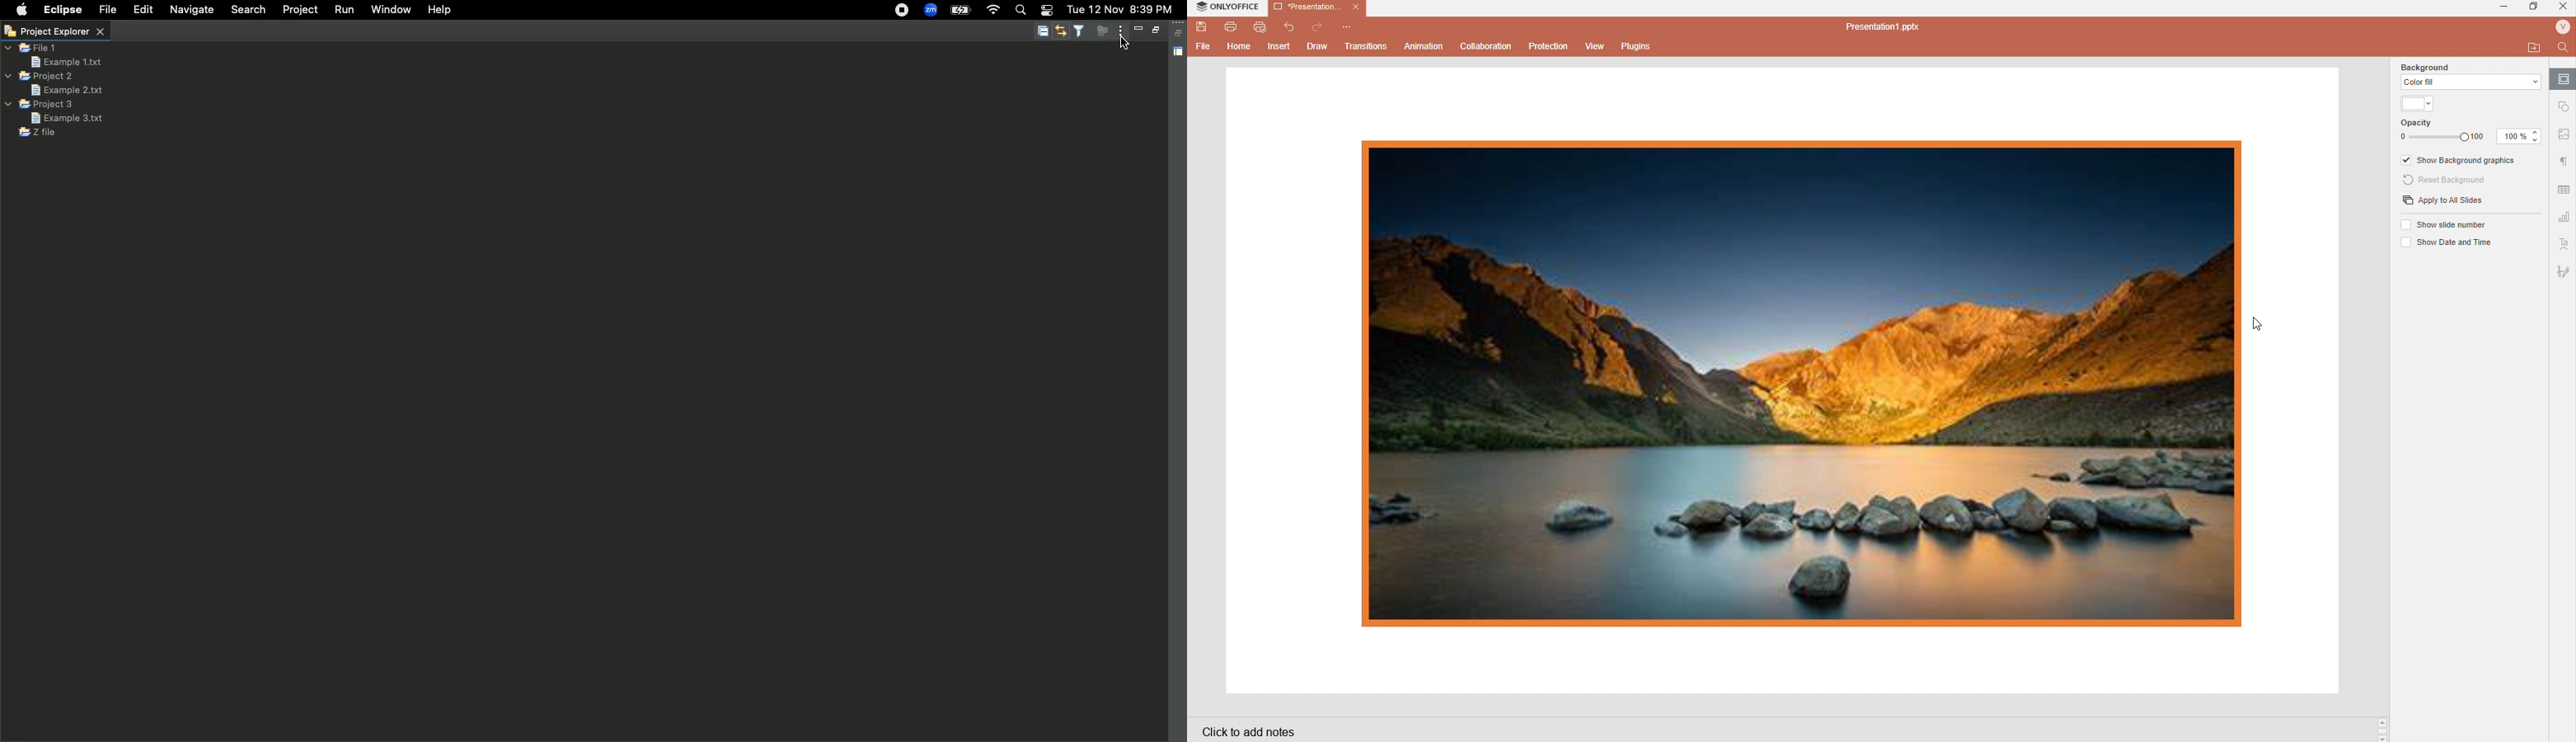  I want to click on Presentation1.pptx, so click(1885, 27).